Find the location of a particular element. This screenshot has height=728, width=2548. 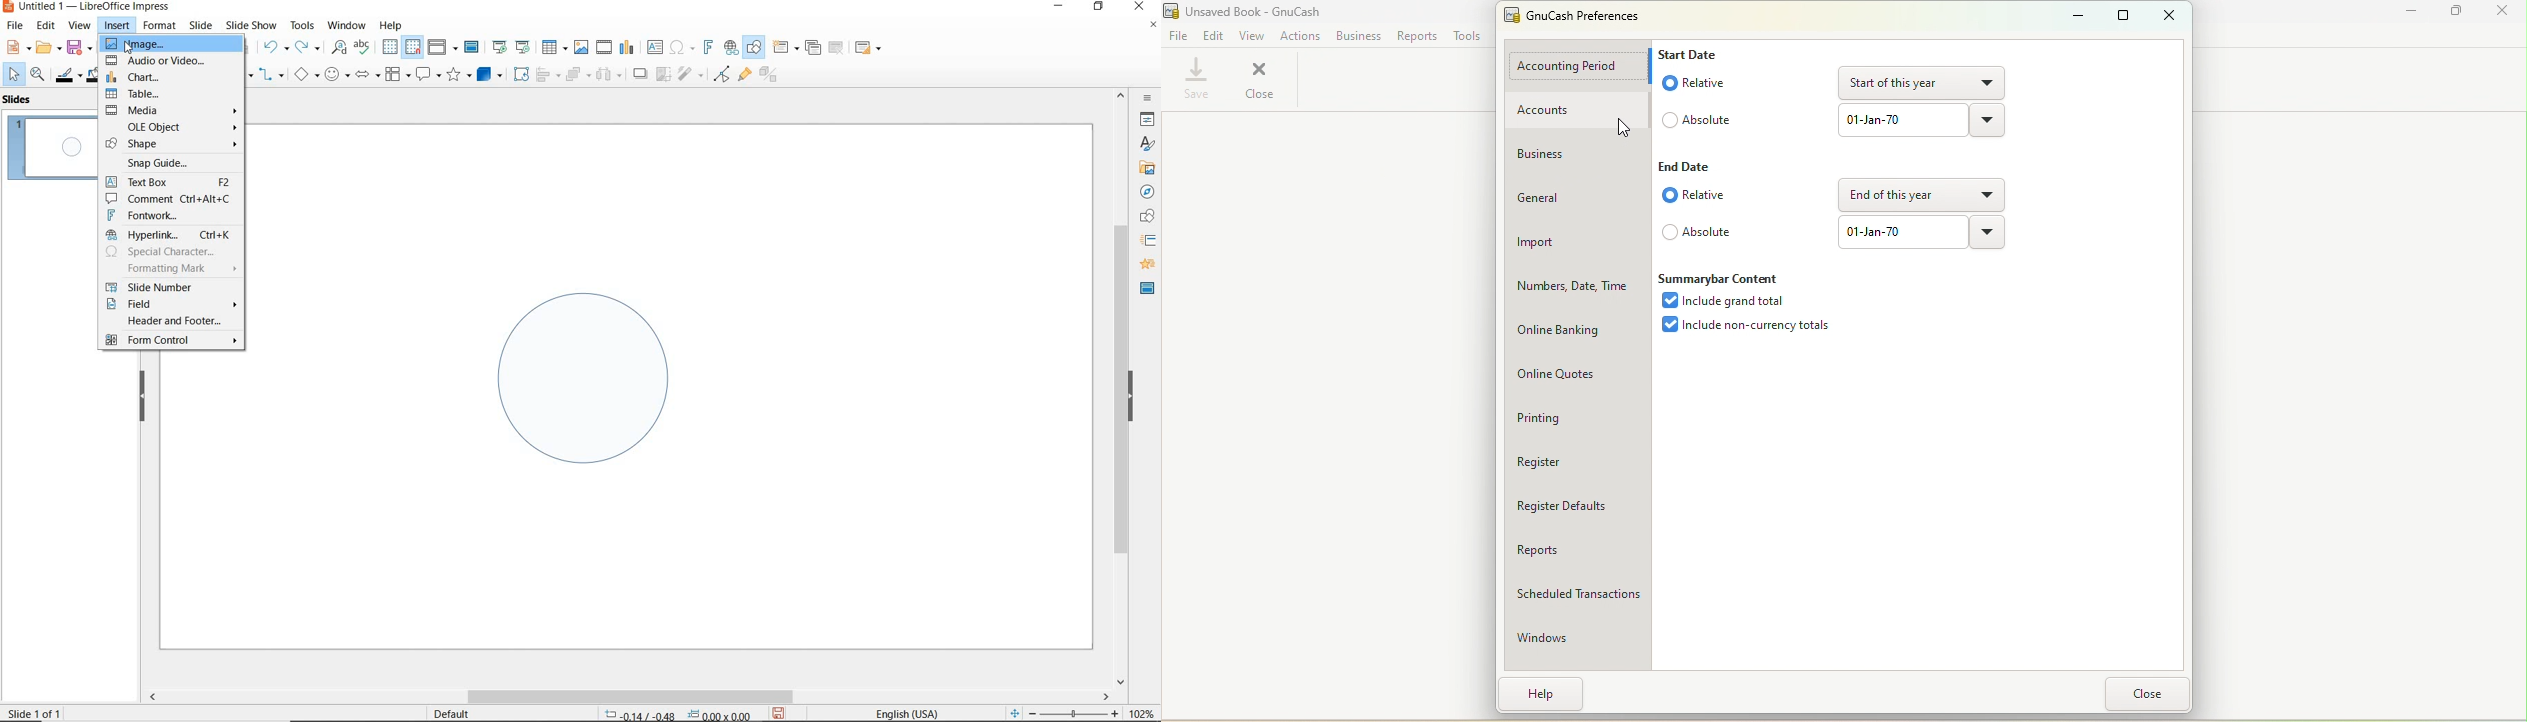

end of this year is located at coordinates (1904, 195).